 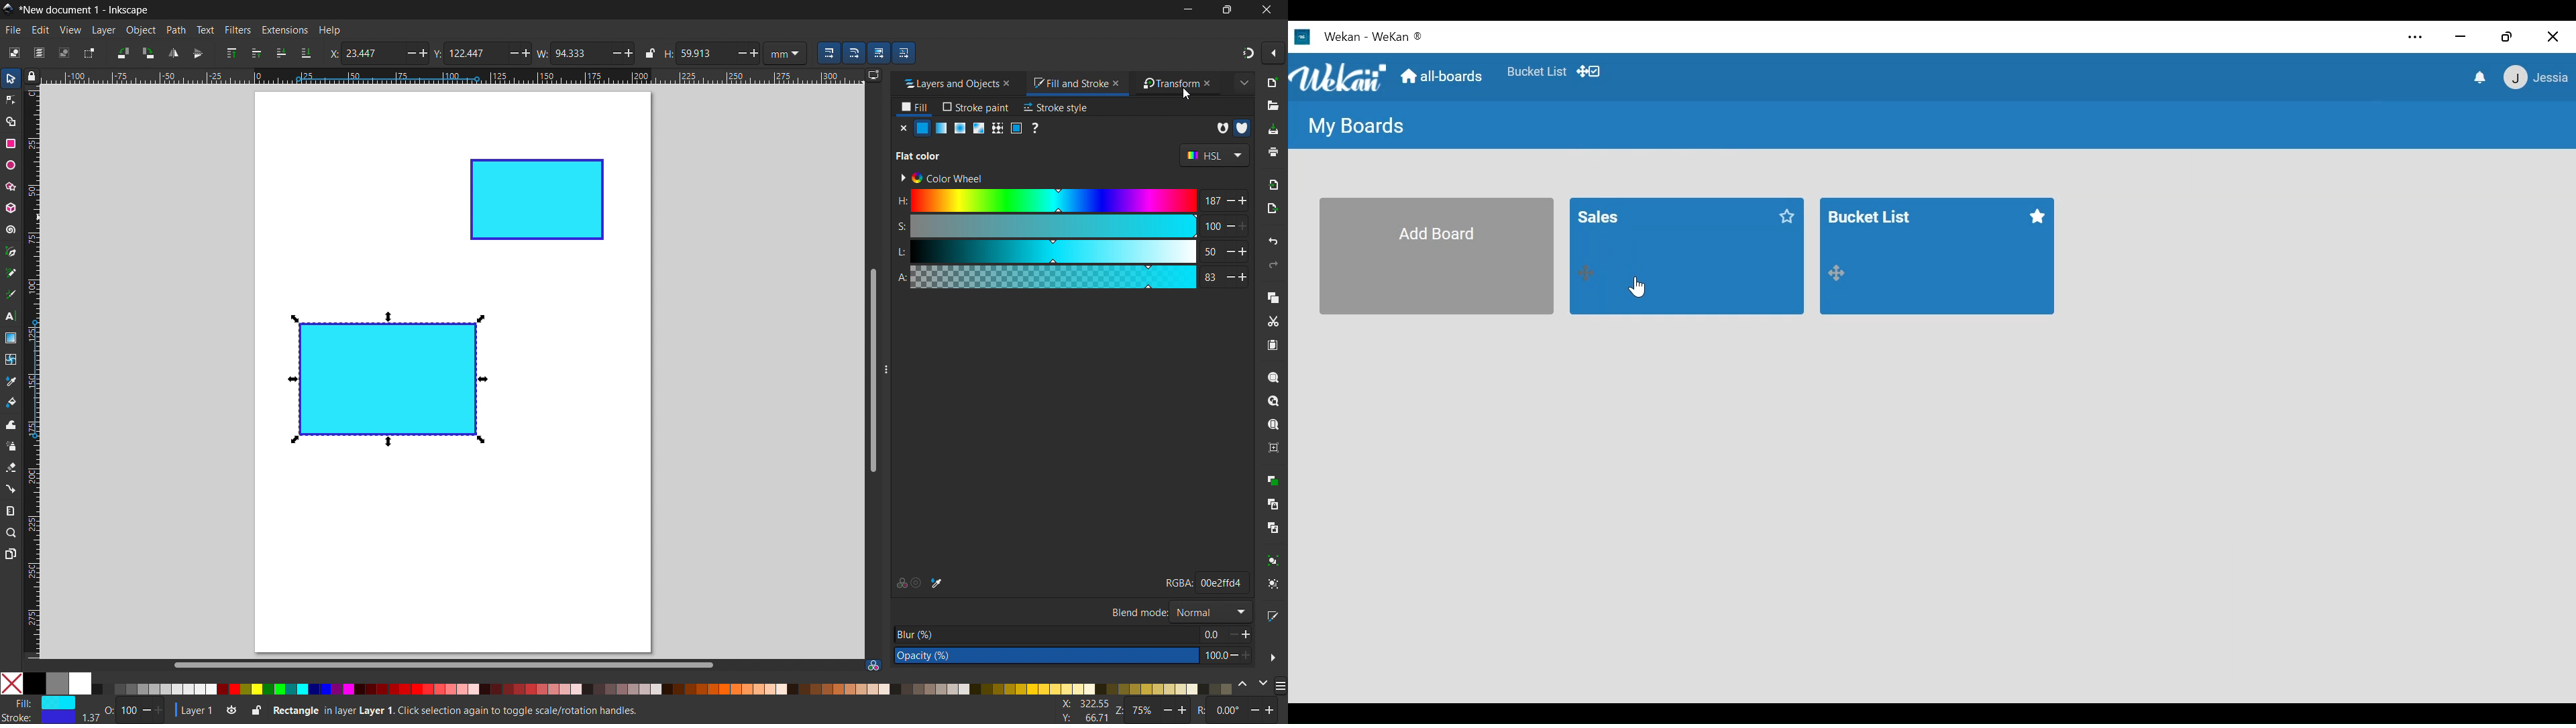 What do you see at coordinates (11, 143) in the screenshot?
I see `rectangle tool` at bounding box center [11, 143].